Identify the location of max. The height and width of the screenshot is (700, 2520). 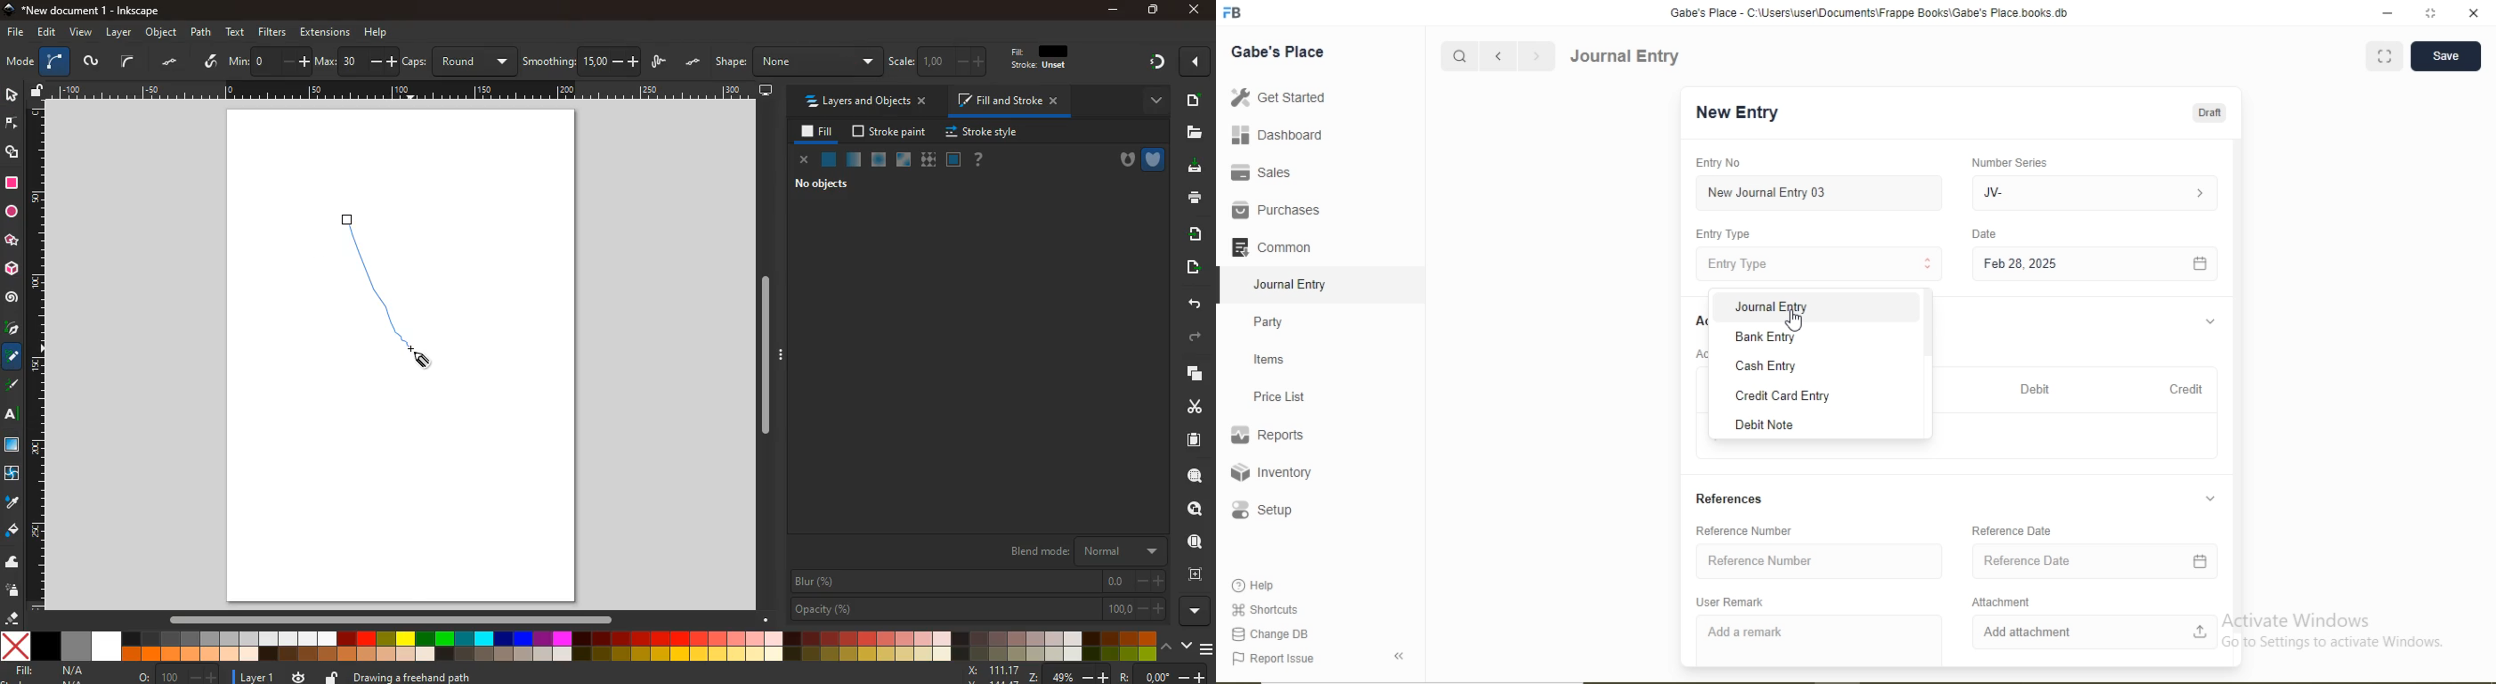
(356, 62).